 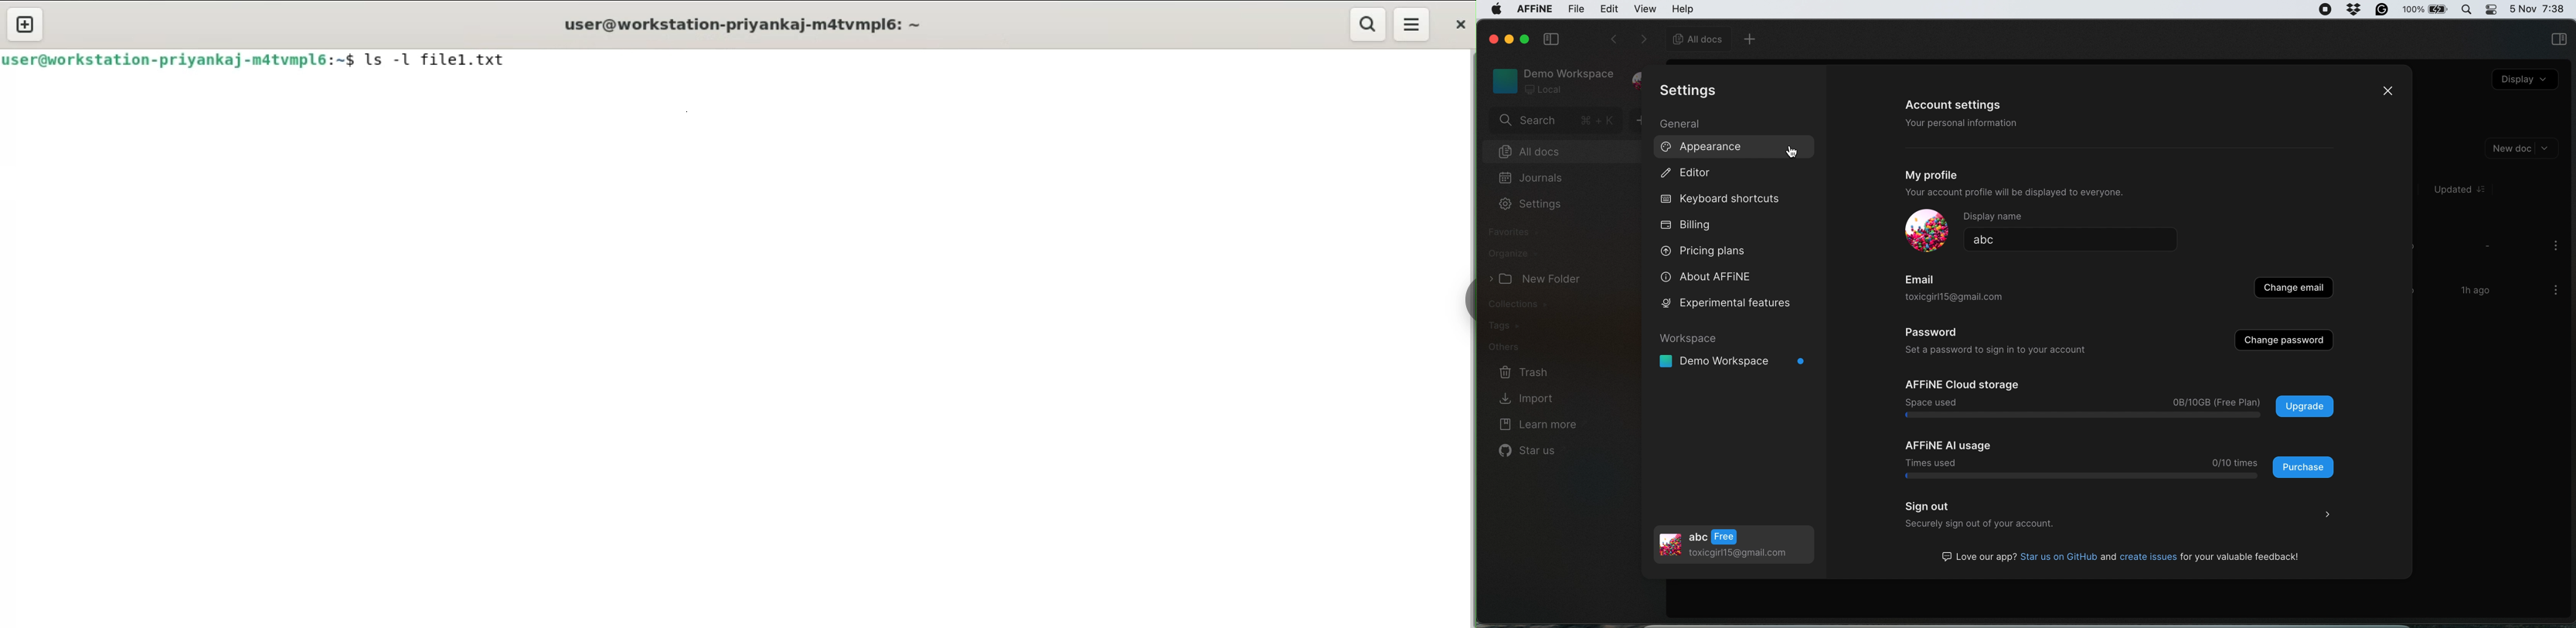 I want to click on user@workstation-priyankaj-m4tvmpl6: ~$, so click(x=179, y=59).